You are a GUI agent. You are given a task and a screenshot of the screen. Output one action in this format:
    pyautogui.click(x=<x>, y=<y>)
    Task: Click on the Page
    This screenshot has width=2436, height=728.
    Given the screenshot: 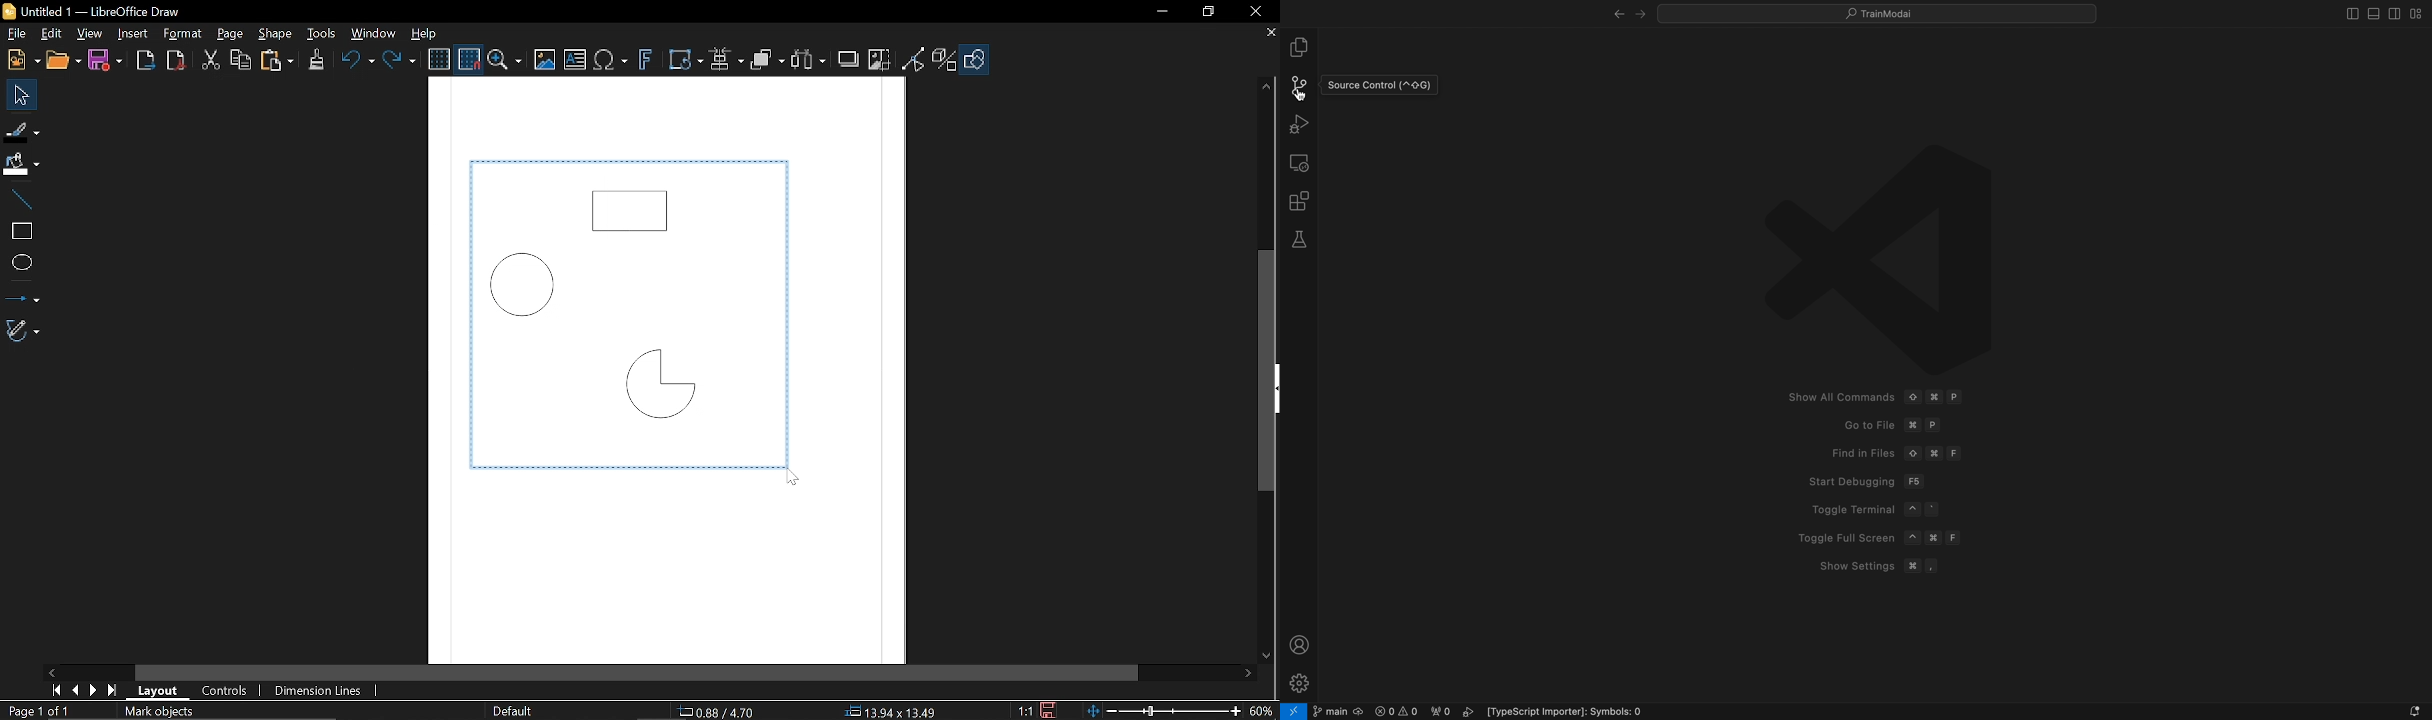 What is the action you would take?
    pyautogui.click(x=226, y=35)
    